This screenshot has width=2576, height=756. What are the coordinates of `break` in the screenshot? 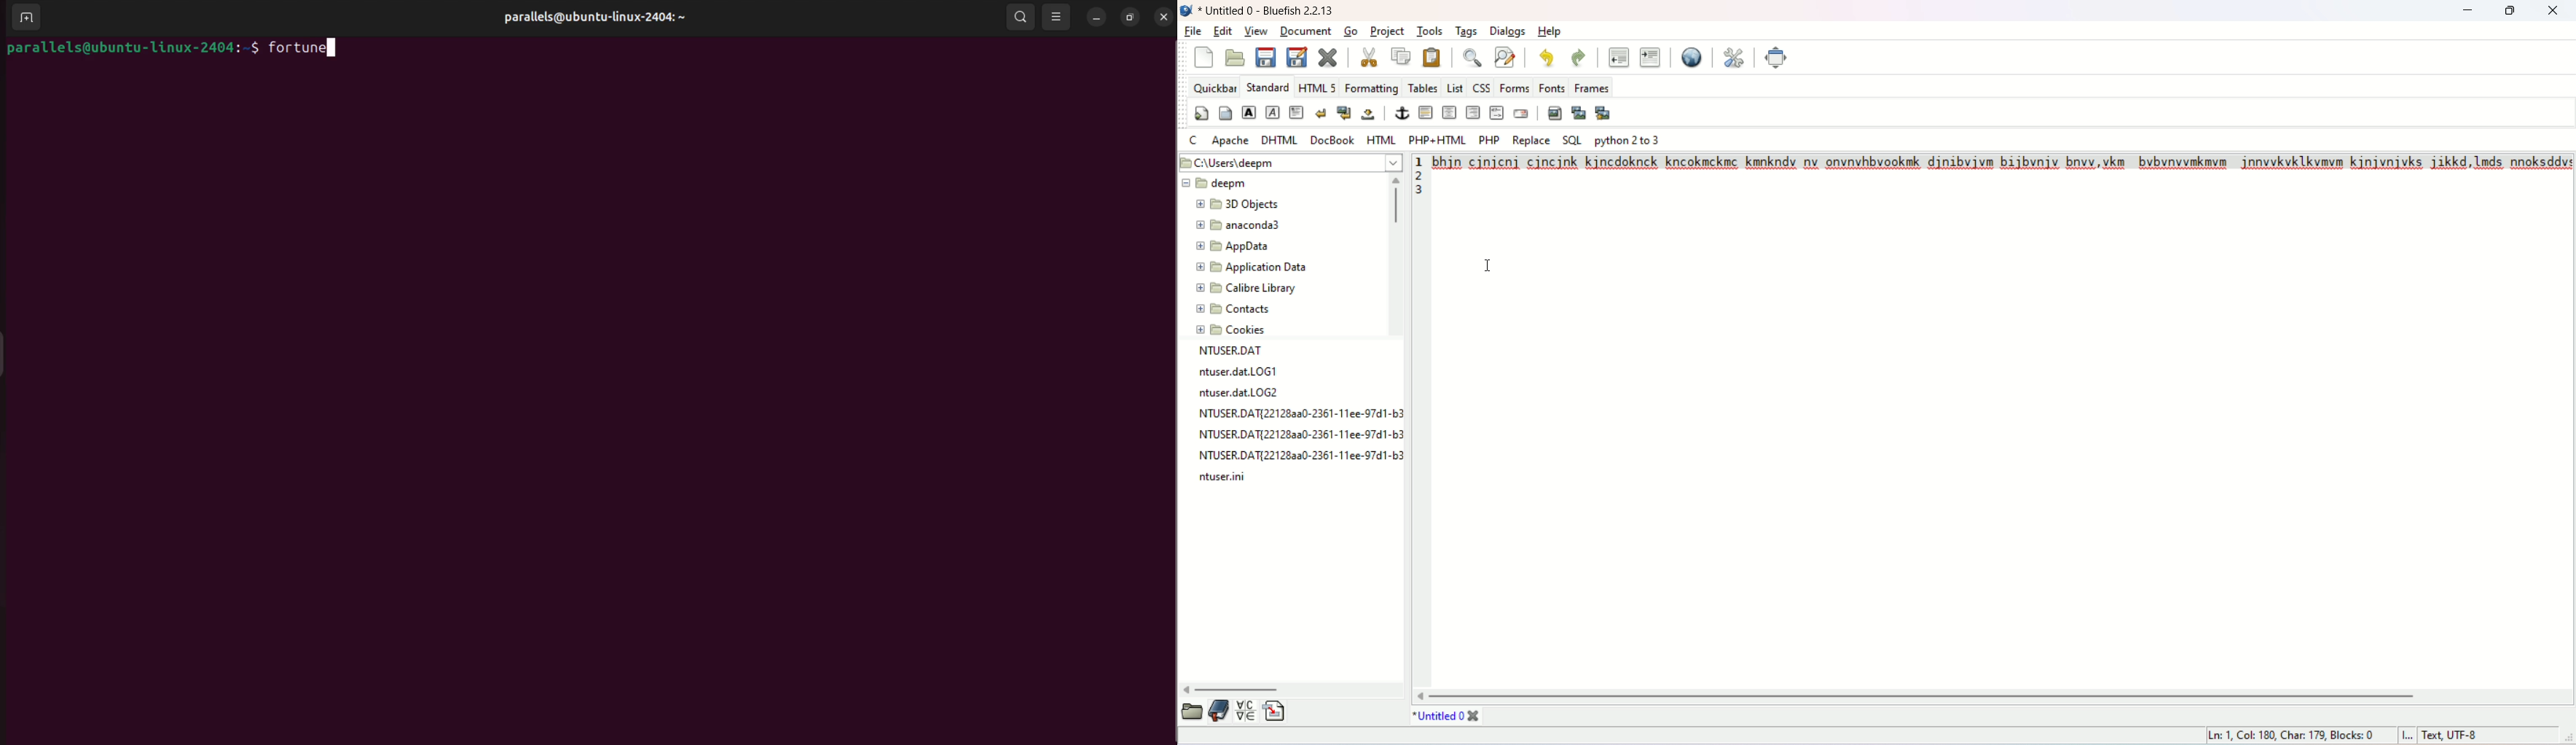 It's located at (1320, 112).